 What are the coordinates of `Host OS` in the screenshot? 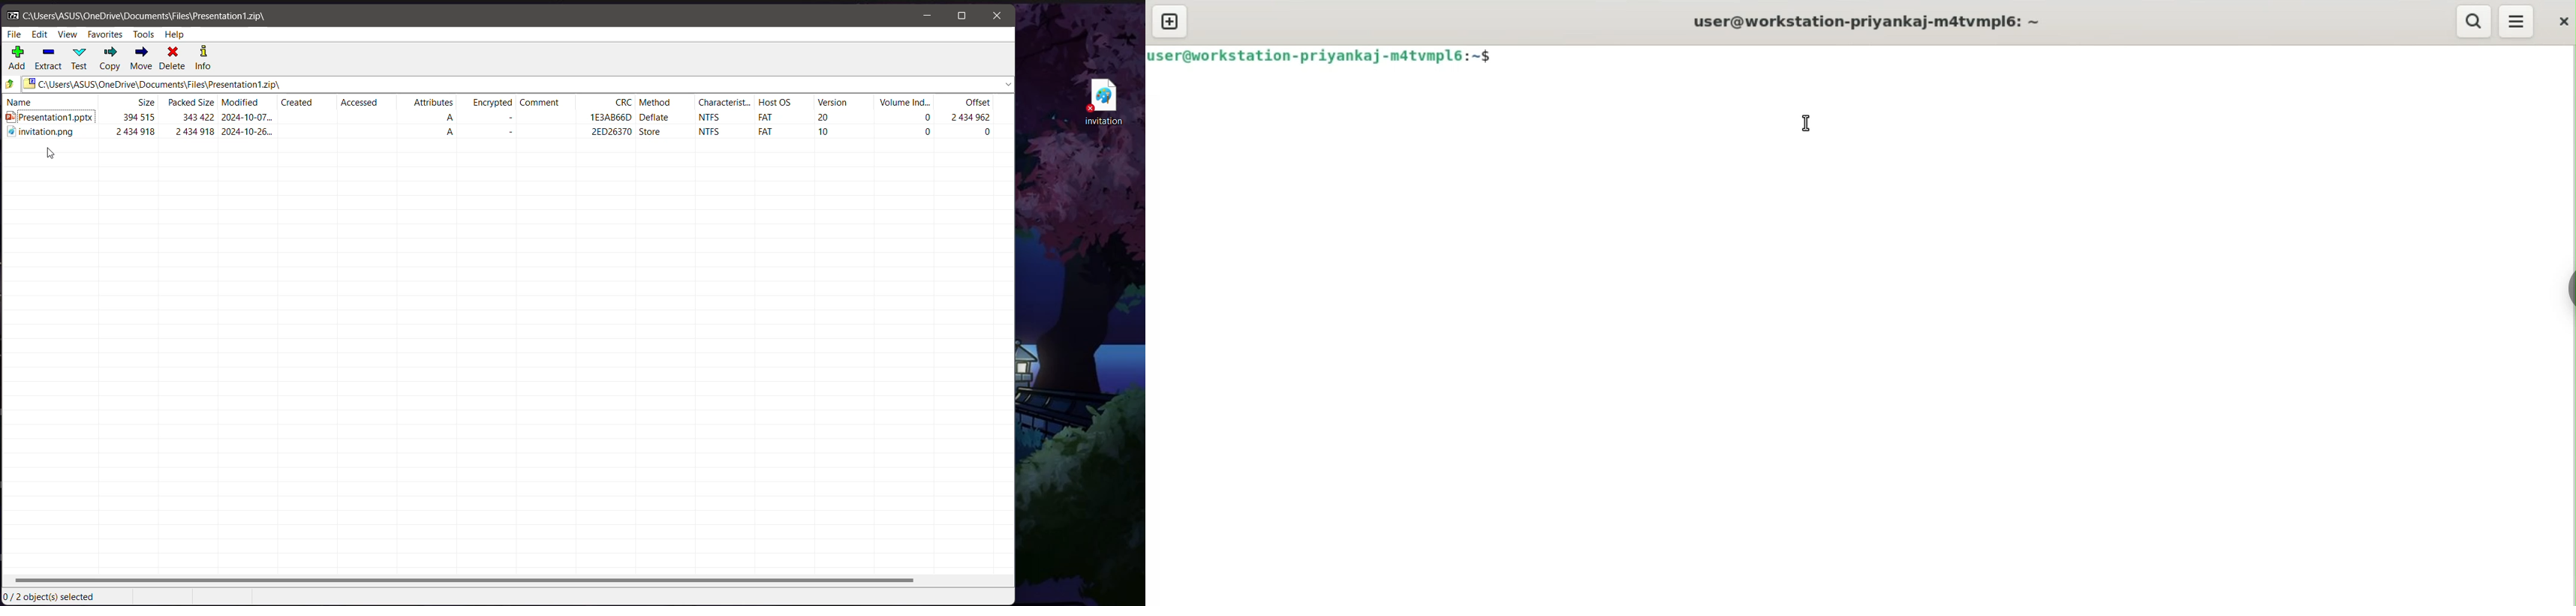 It's located at (785, 101).